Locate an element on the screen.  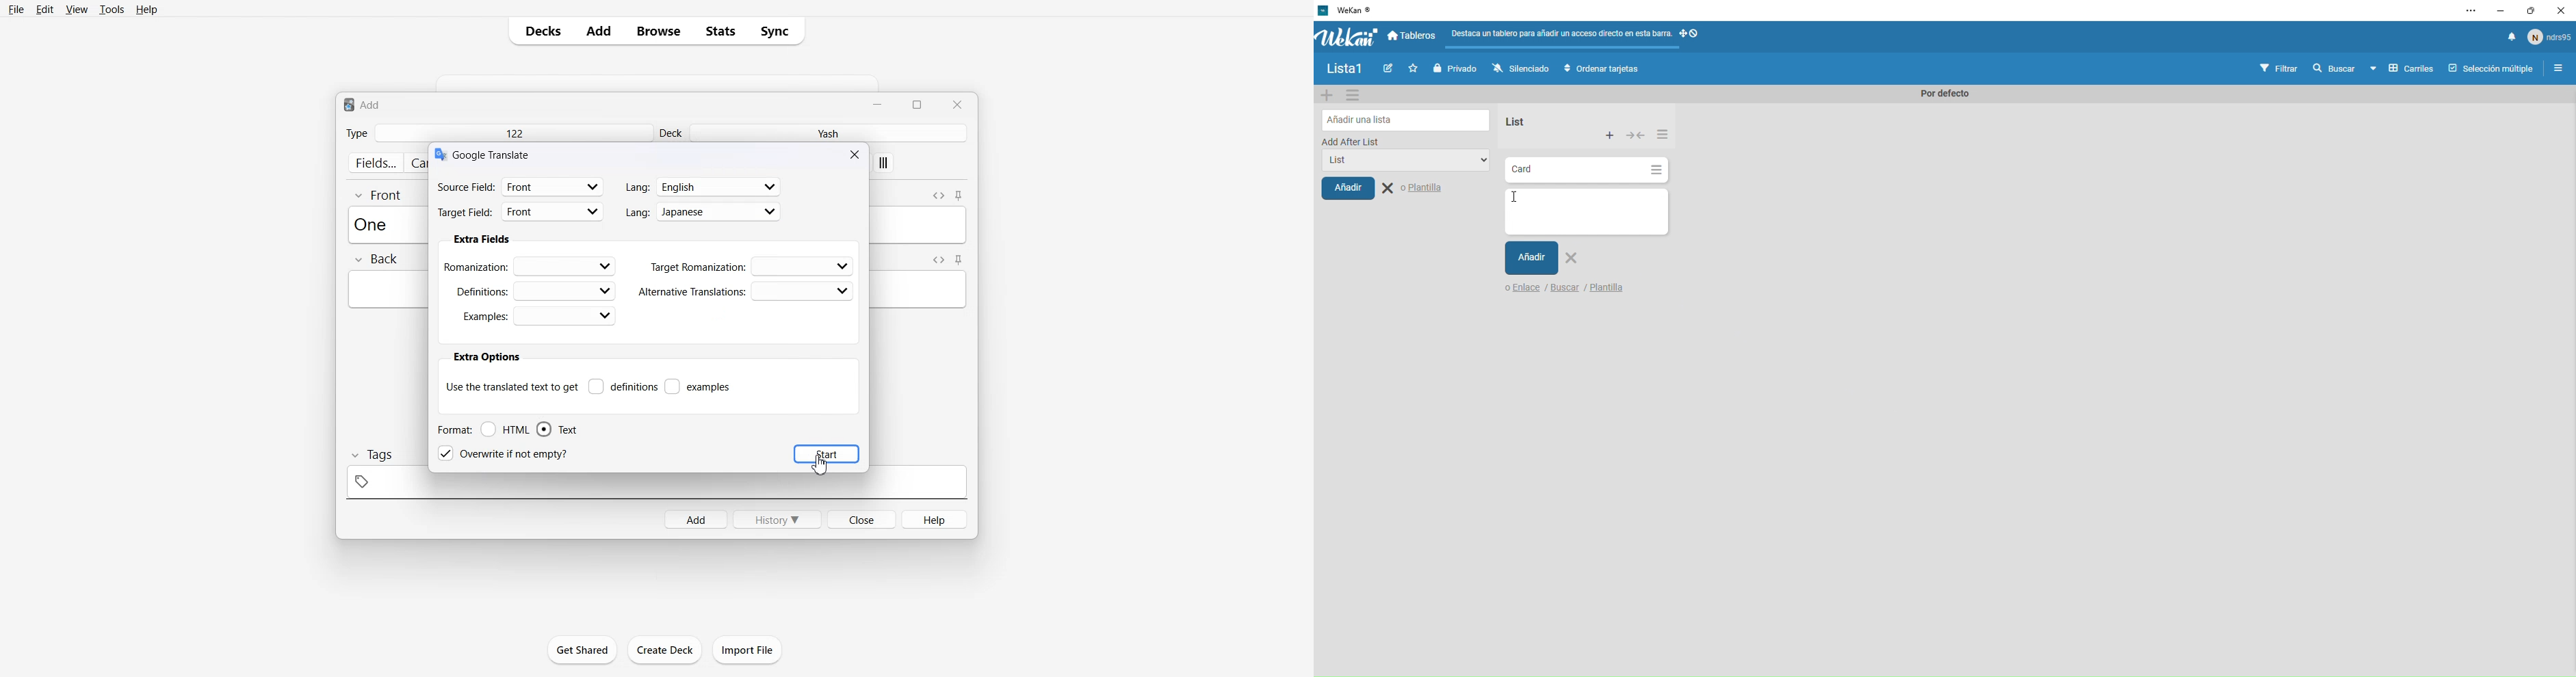
Language is located at coordinates (704, 187).